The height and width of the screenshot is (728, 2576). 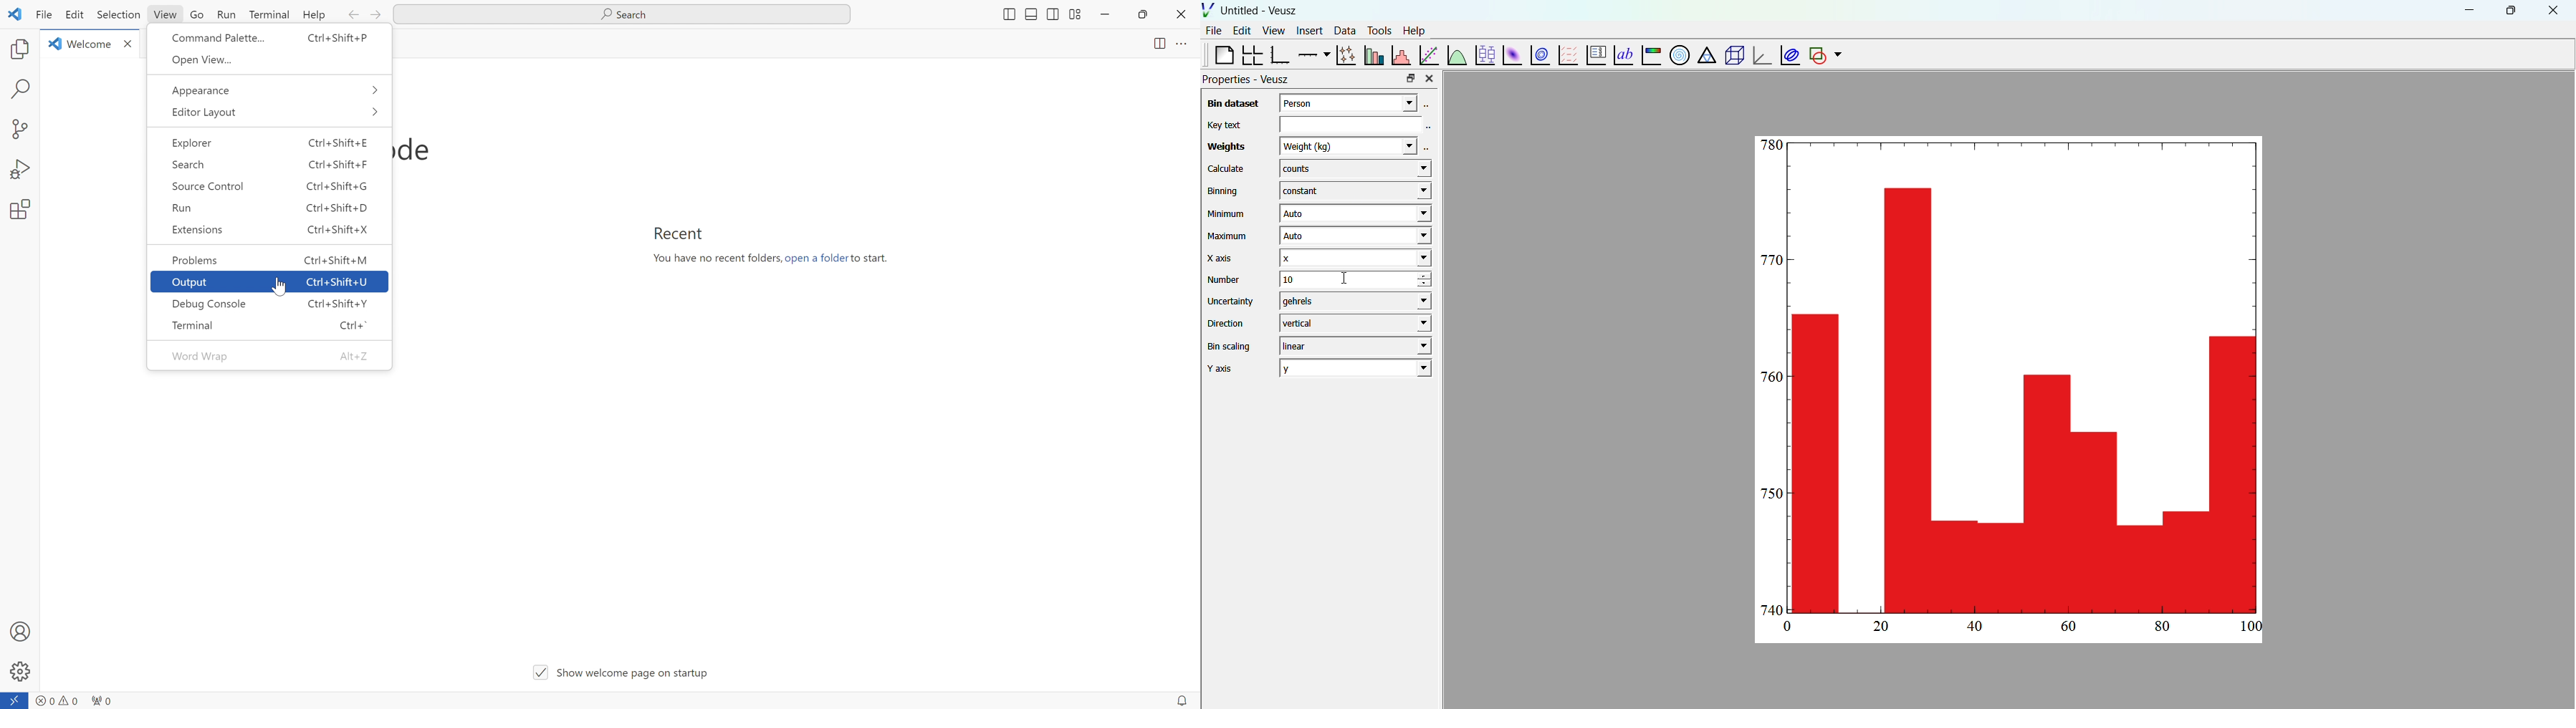 I want to click on Selection, so click(x=120, y=17).